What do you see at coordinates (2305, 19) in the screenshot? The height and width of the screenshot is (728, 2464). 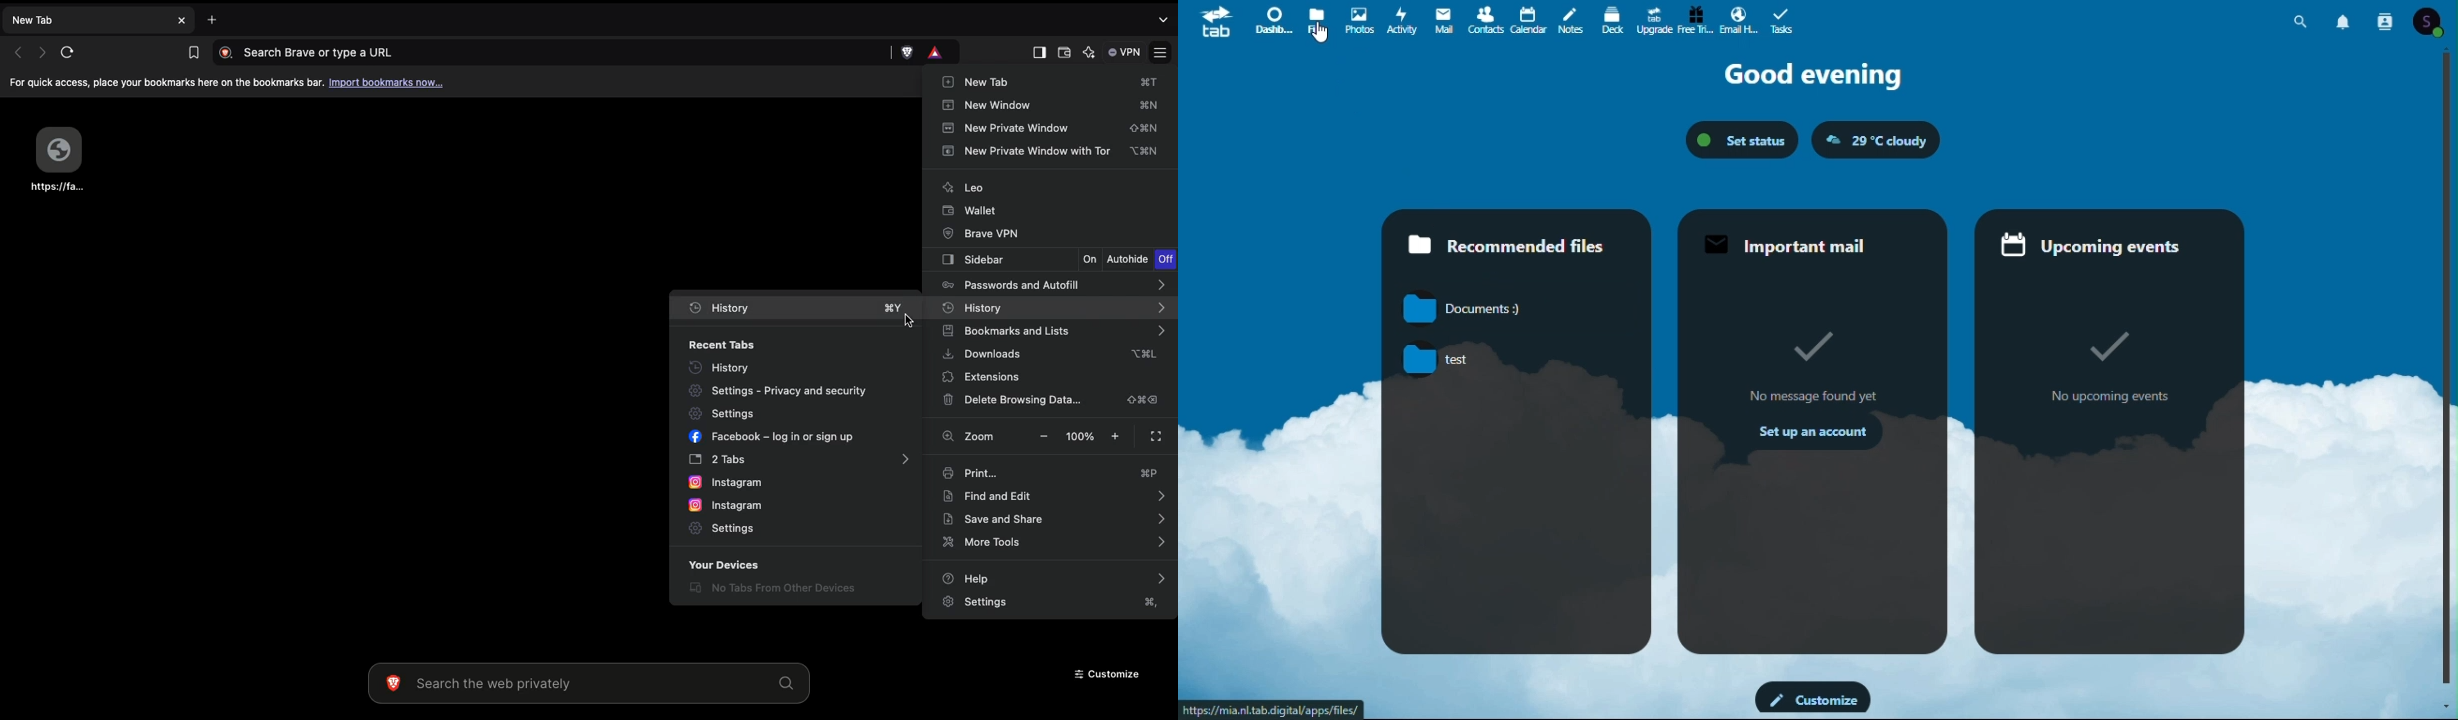 I see `Search` at bounding box center [2305, 19].